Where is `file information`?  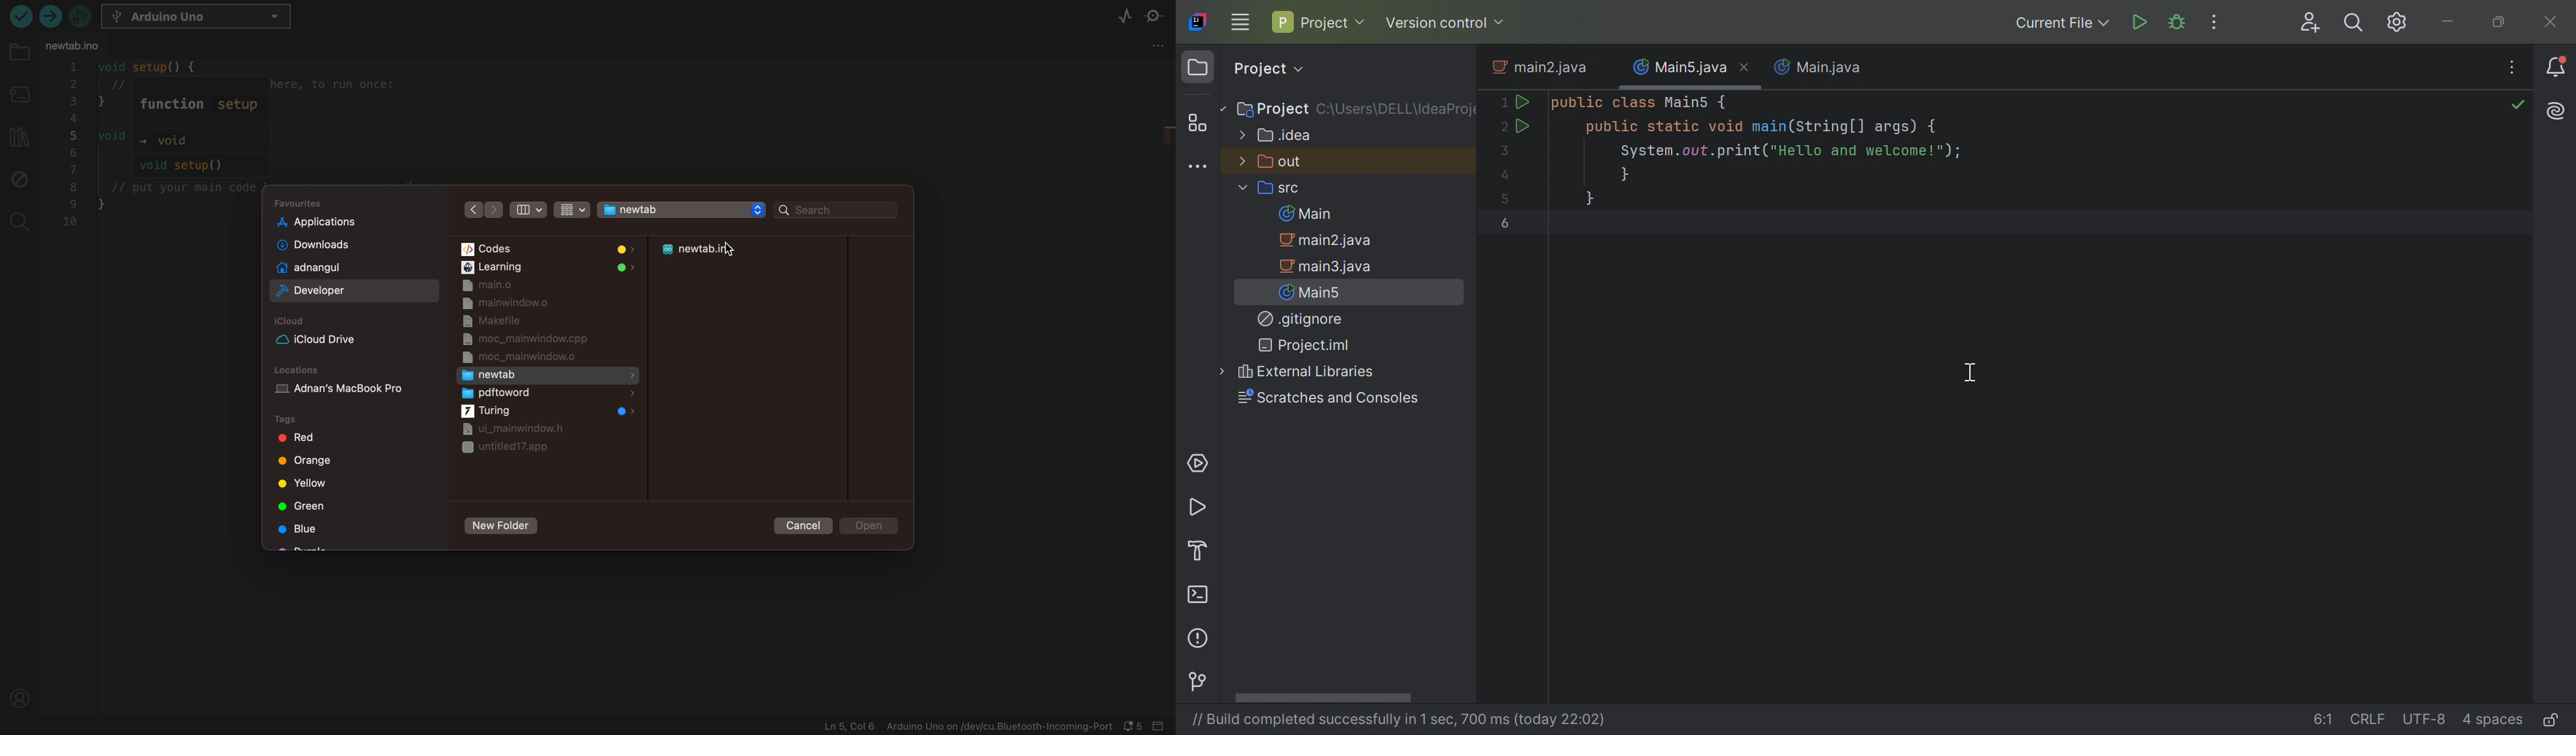
file information is located at coordinates (968, 726).